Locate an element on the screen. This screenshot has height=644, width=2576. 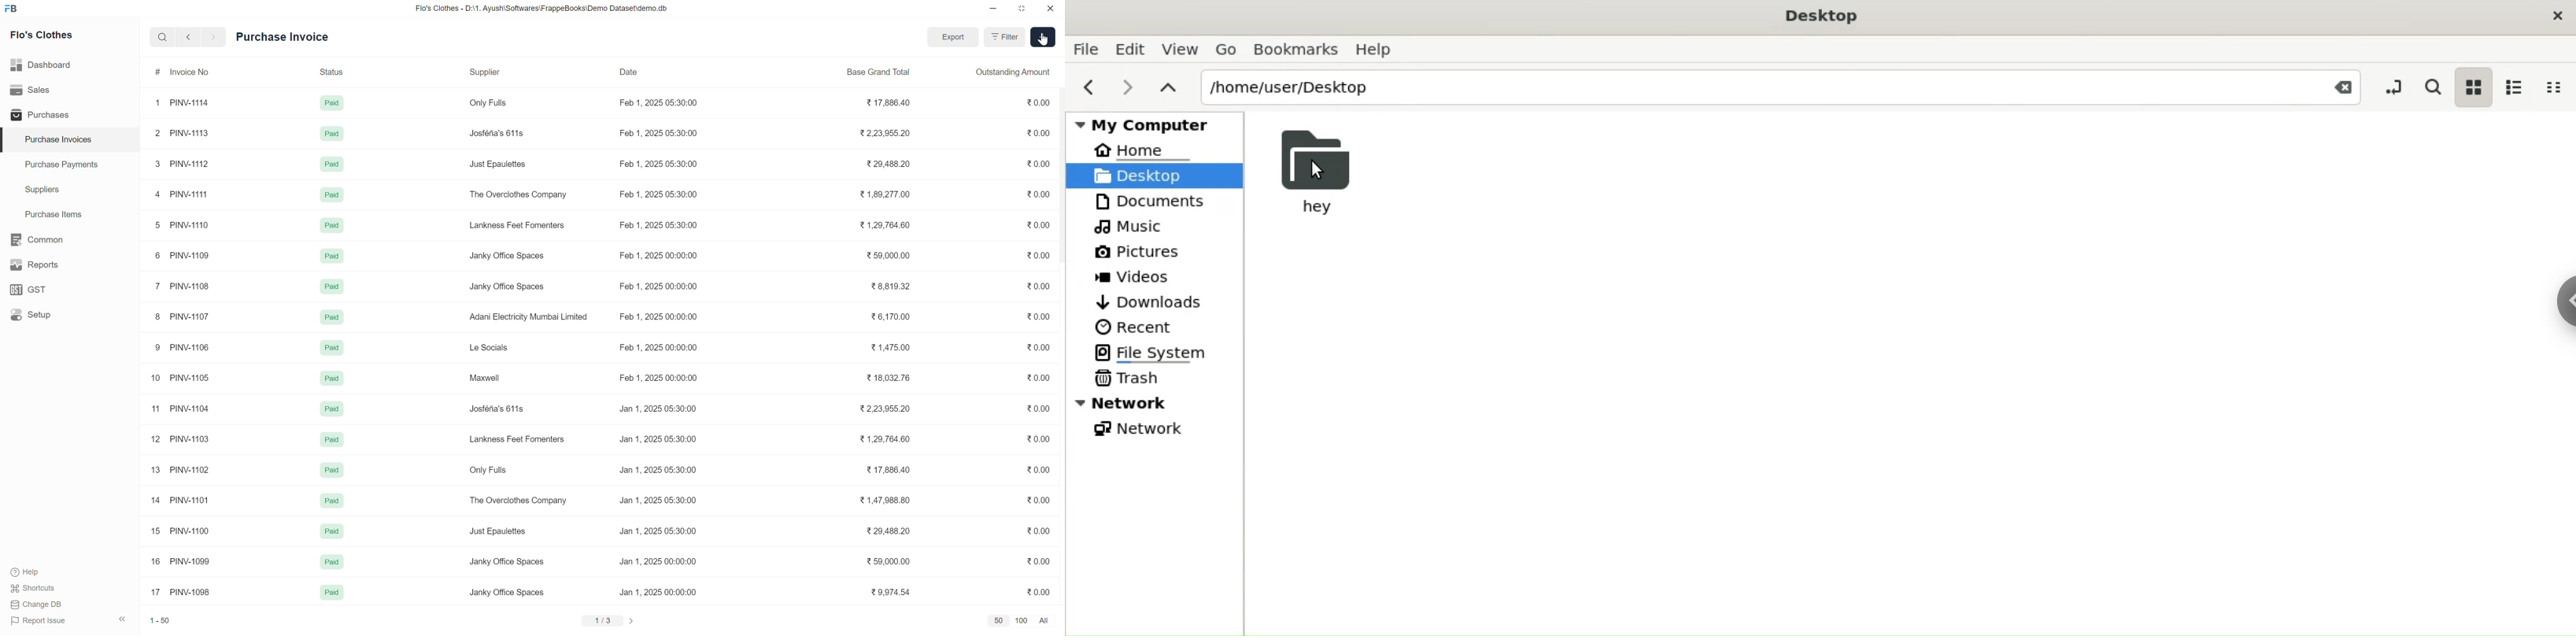
The Overclothes Company is located at coordinates (517, 502).